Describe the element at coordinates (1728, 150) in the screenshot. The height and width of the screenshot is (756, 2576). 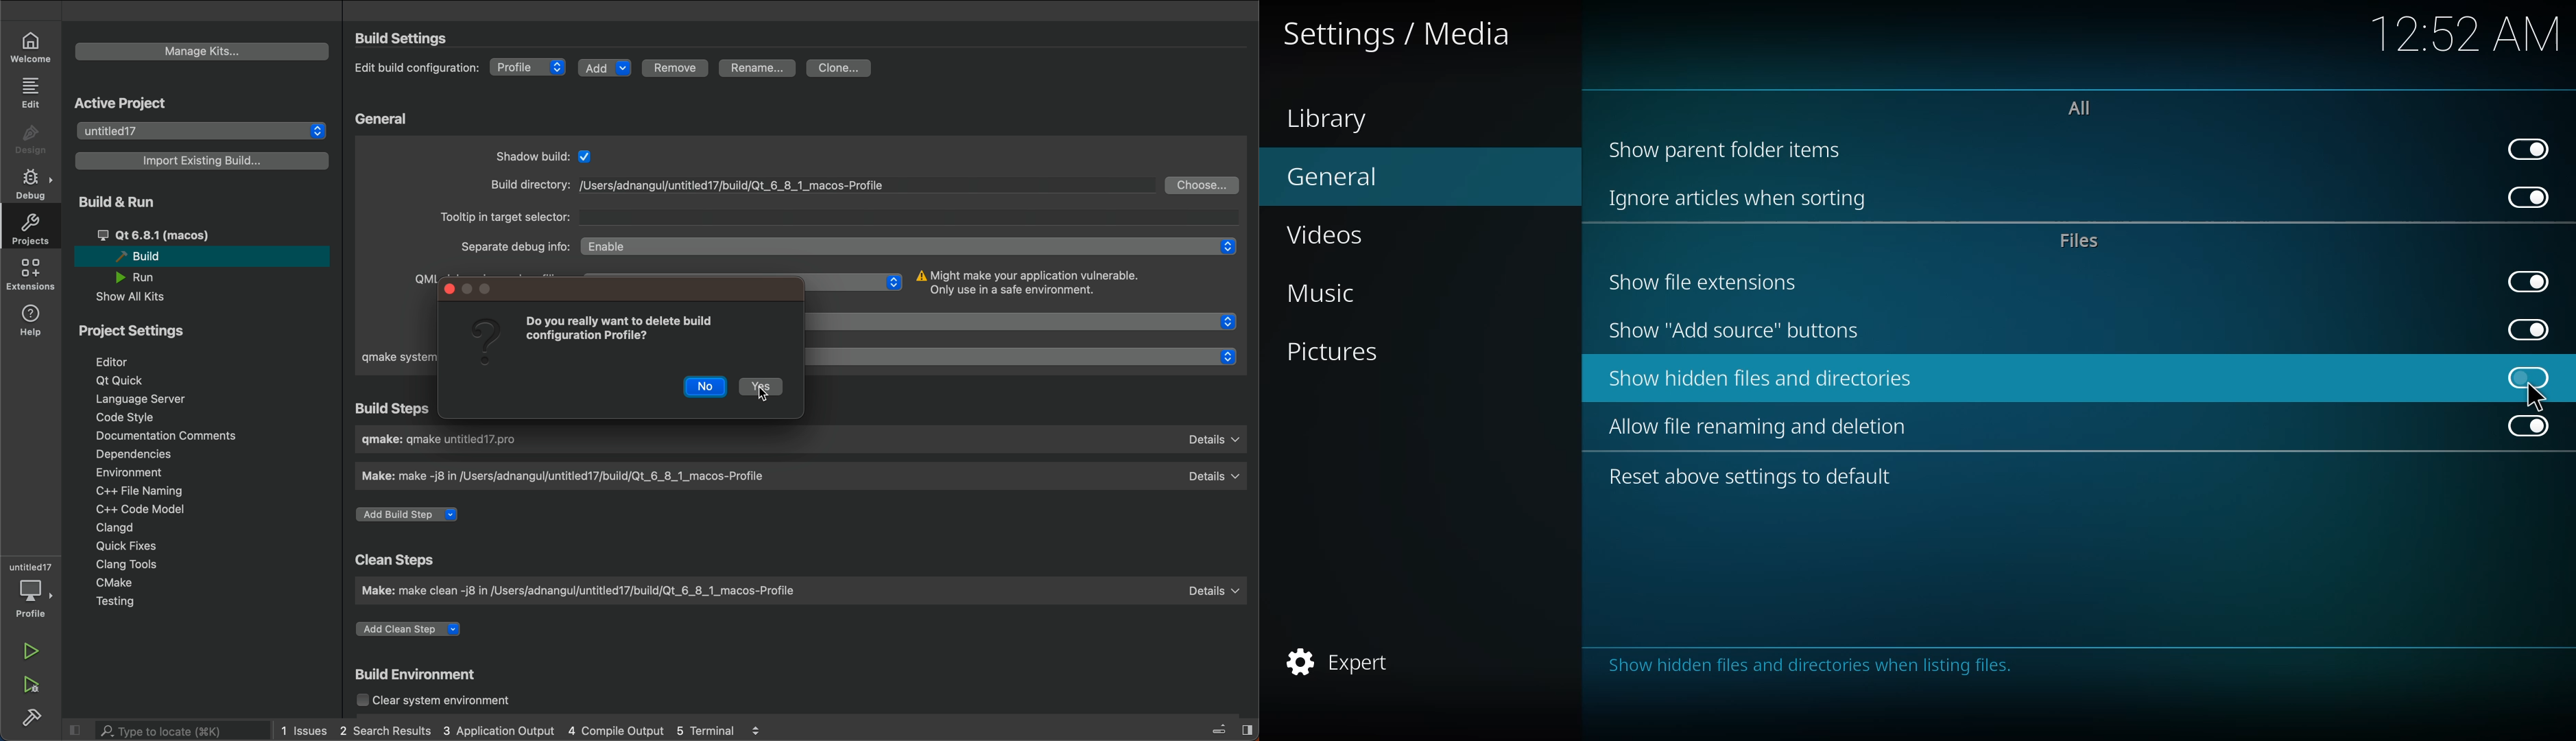
I see `show parent folder items` at that location.